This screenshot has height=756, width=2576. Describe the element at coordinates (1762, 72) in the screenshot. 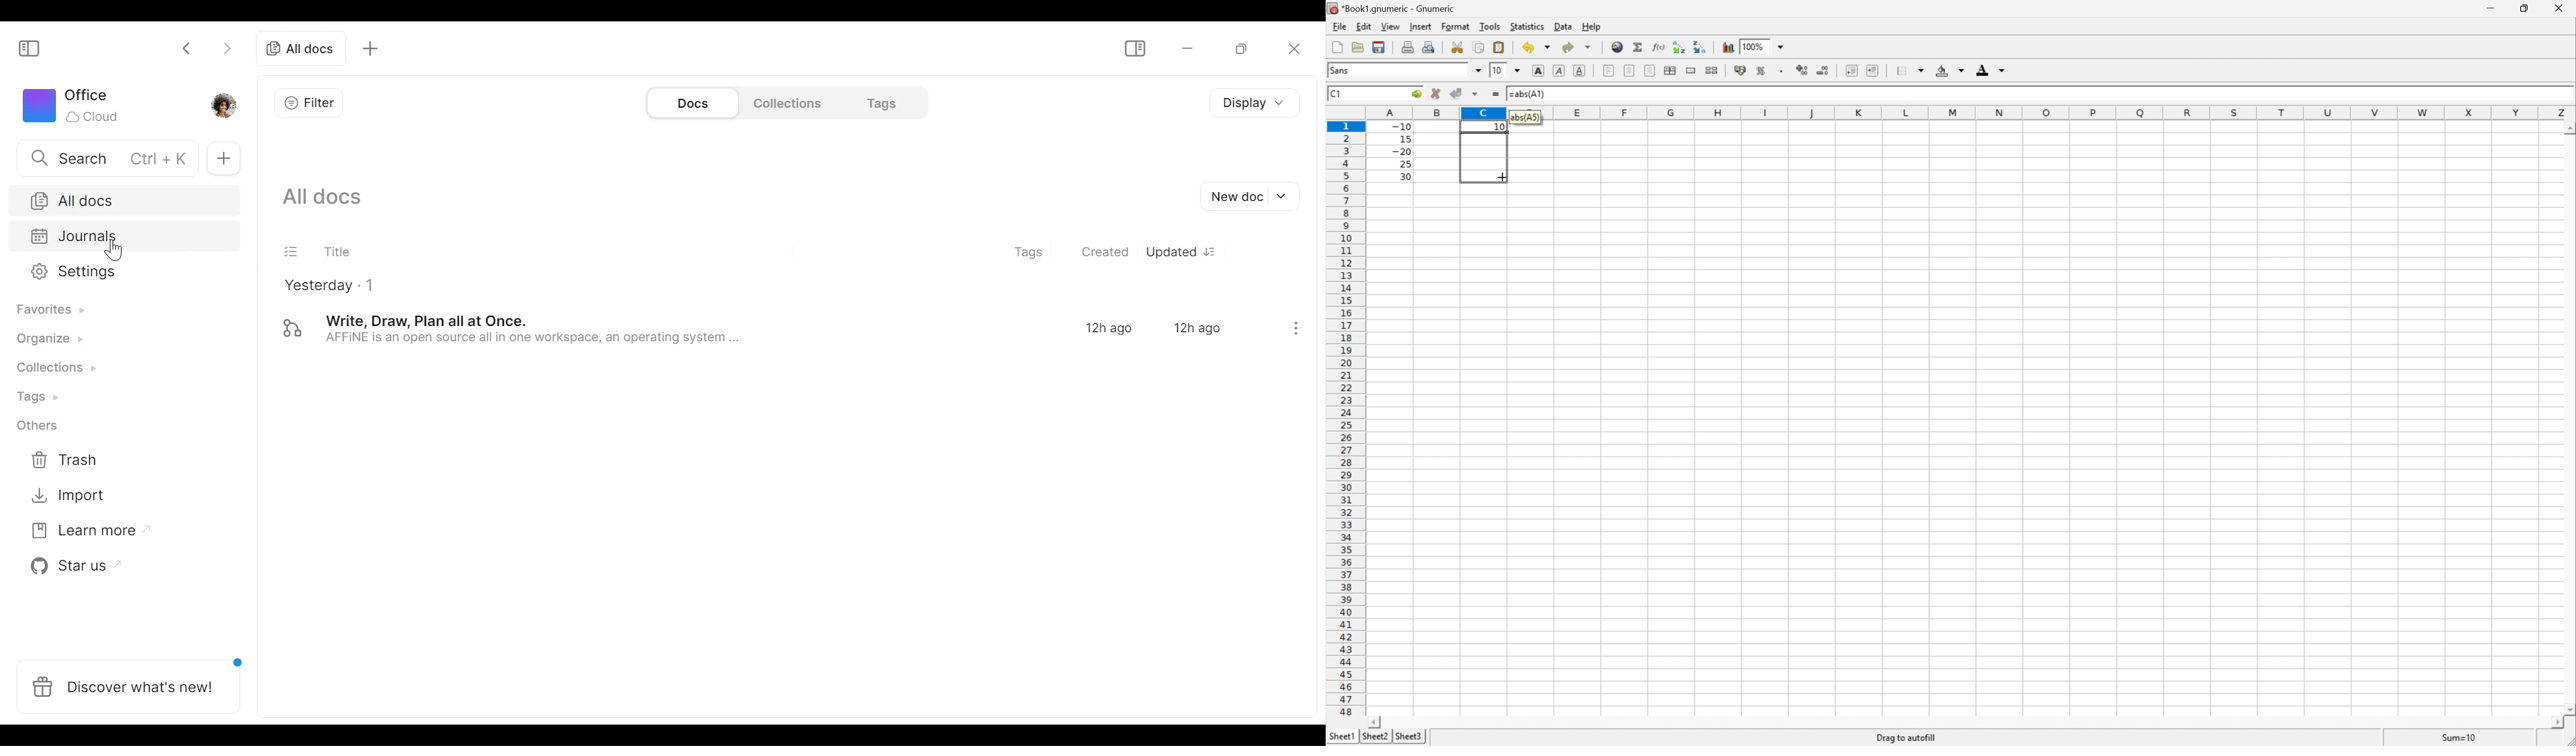

I see `Format the selection as percentage` at that location.